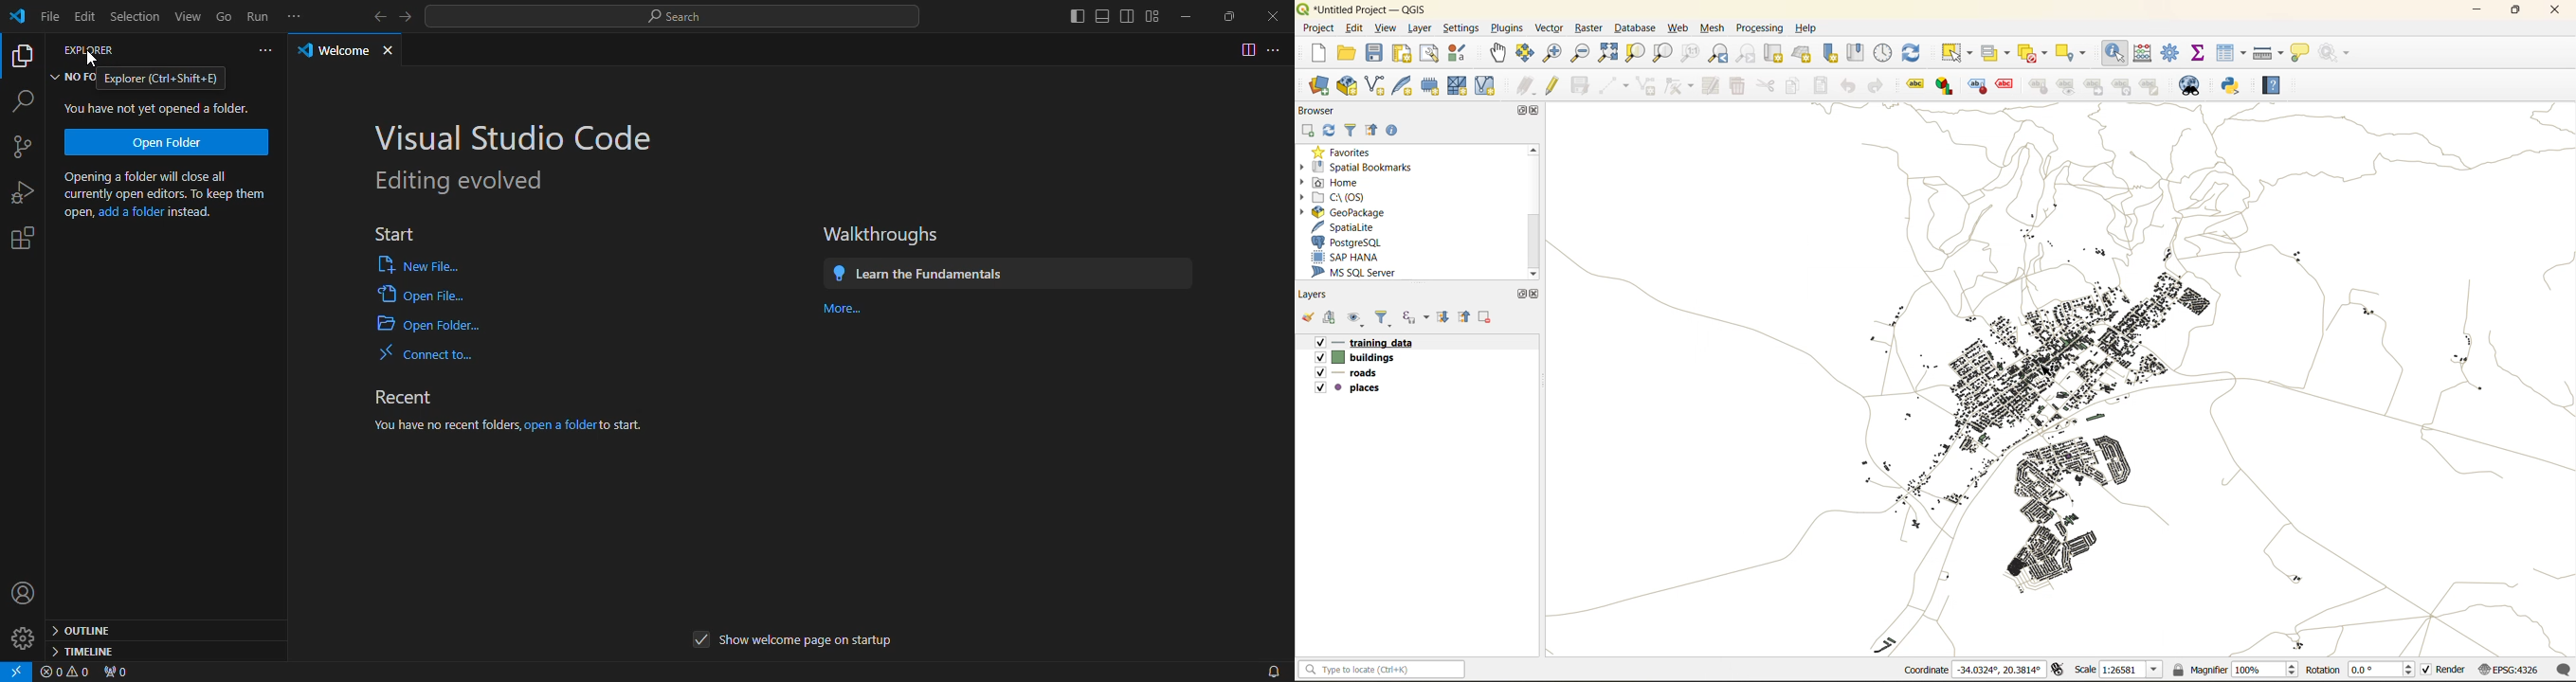  I want to click on cut, so click(1766, 85).